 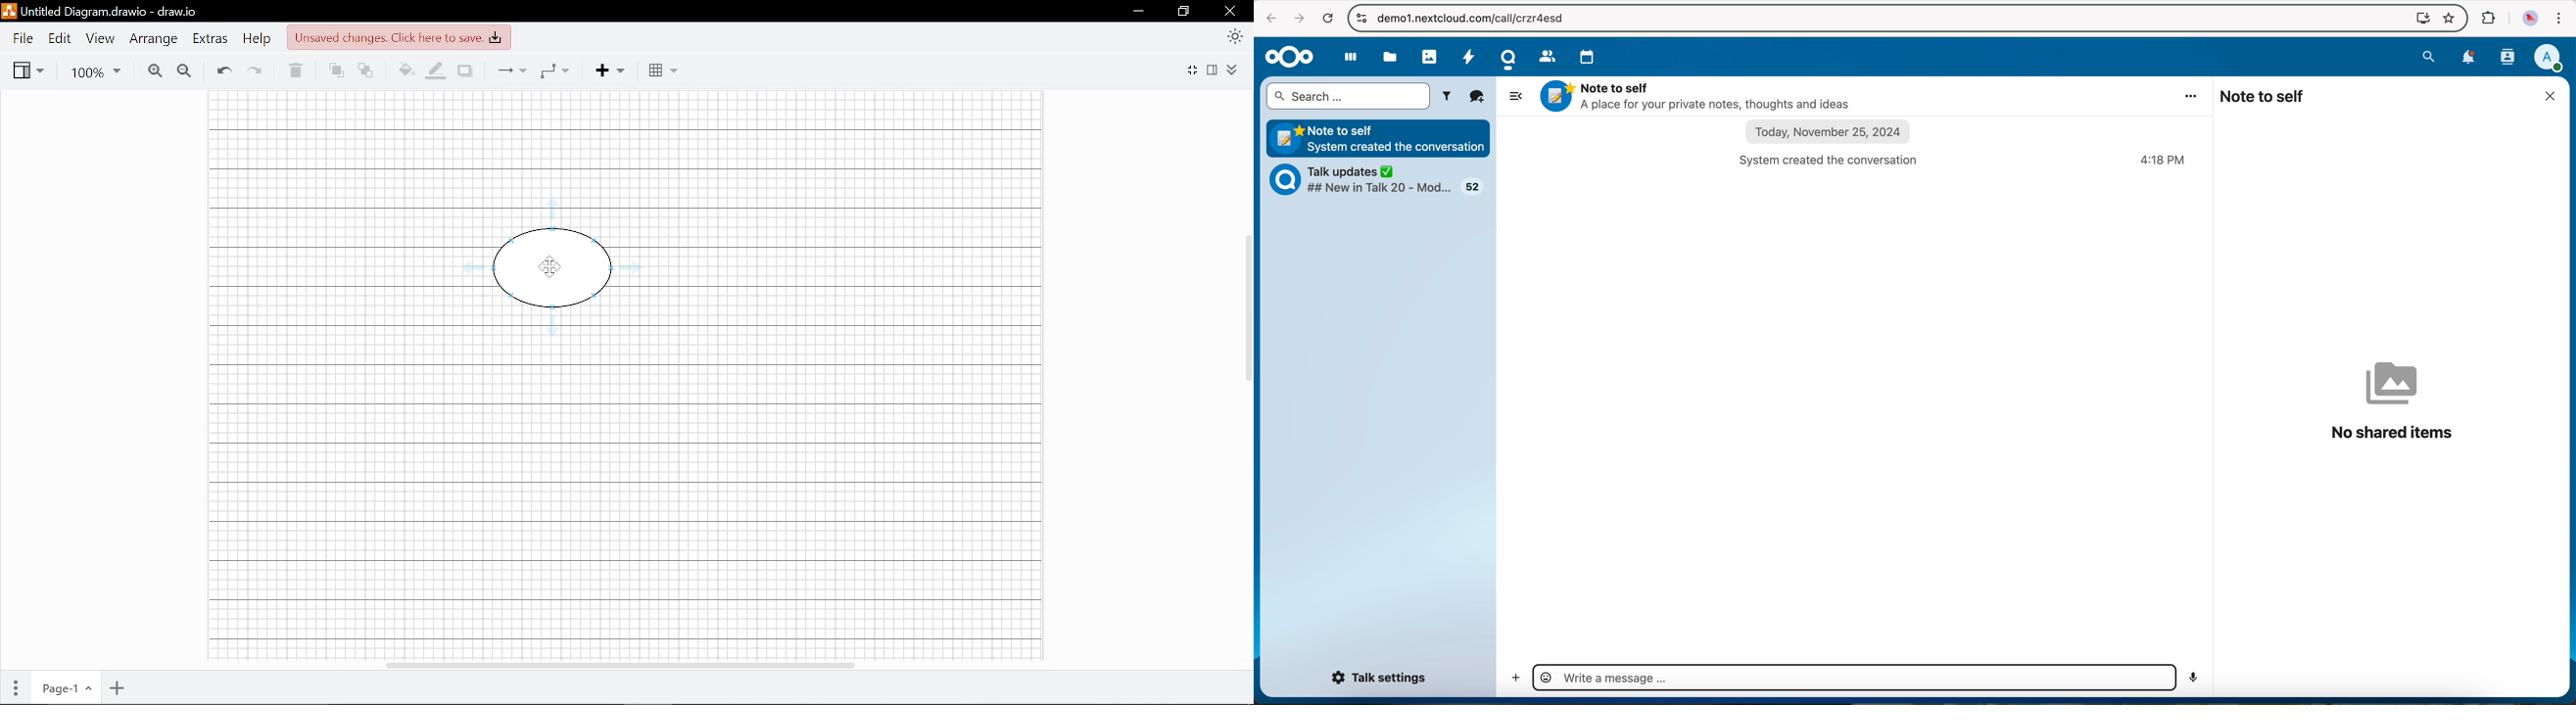 What do you see at coordinates (546, 270) in the screenshot?
I see `Diagram in the canvas` at bounding box center [546, 270].